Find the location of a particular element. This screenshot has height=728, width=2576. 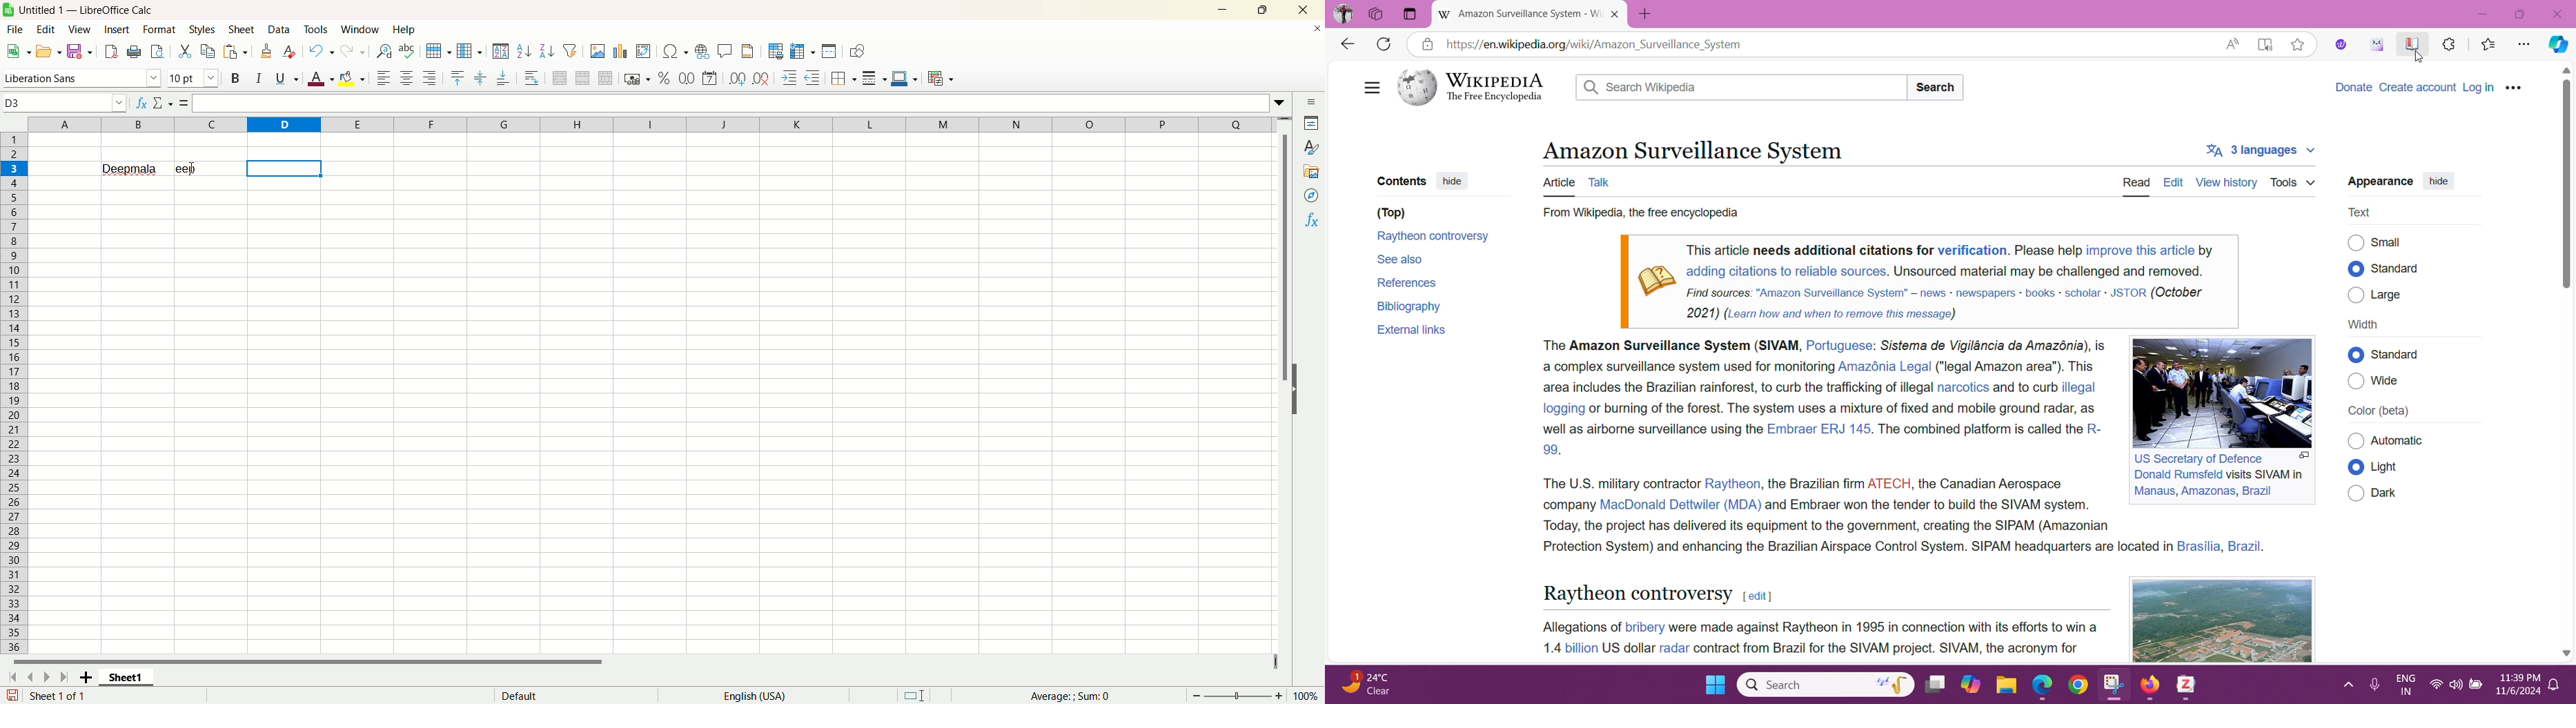

Formula is located at coordinates (184, 103).